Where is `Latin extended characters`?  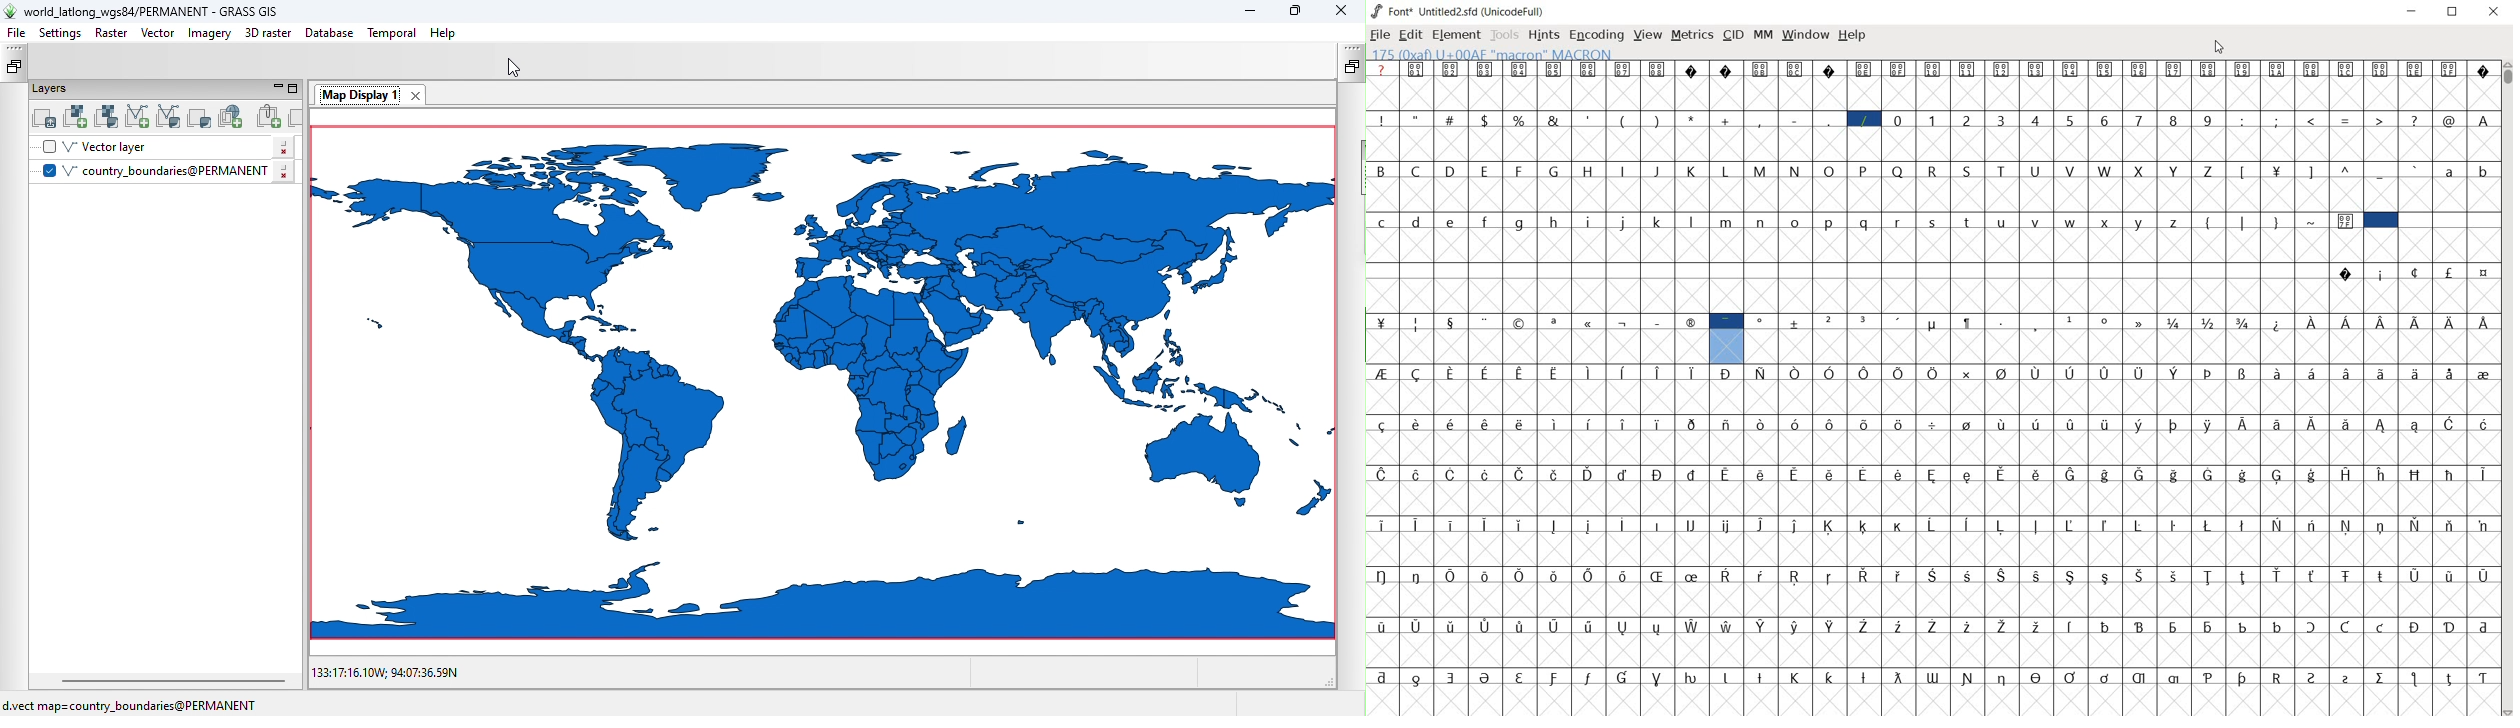 Latin extended characters is located at coordinates (2399, 338).